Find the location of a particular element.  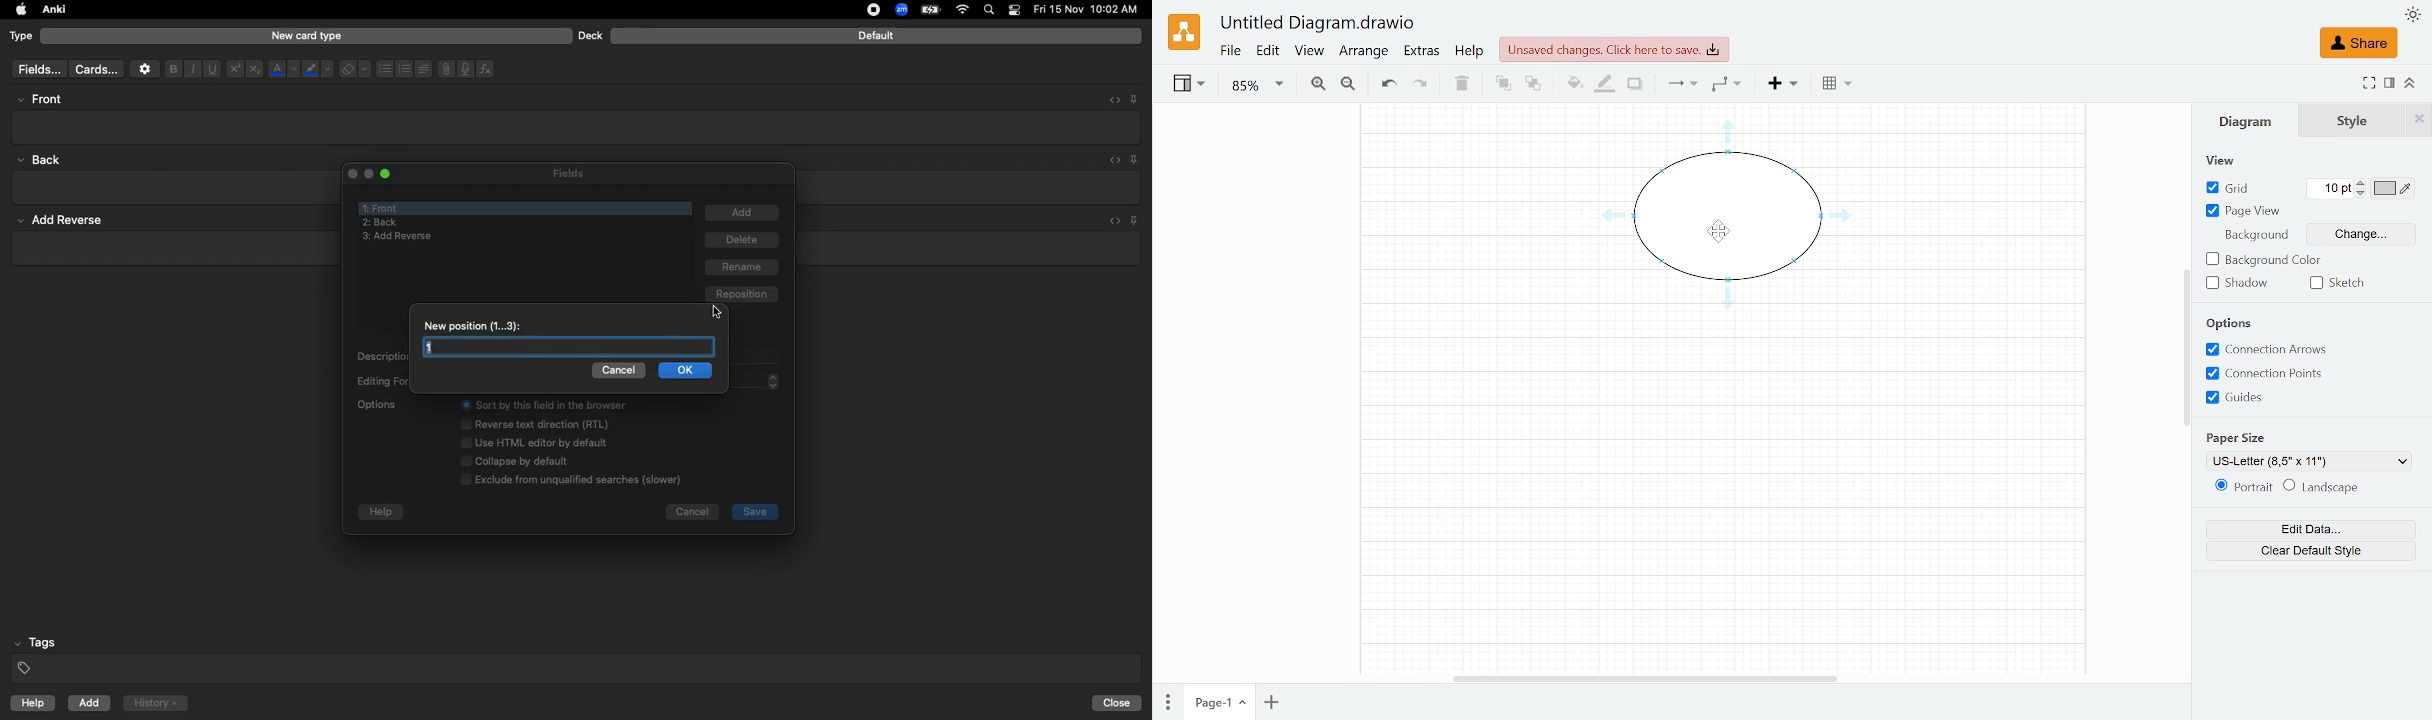

Clear default style is located at coordinates (2307, 551).